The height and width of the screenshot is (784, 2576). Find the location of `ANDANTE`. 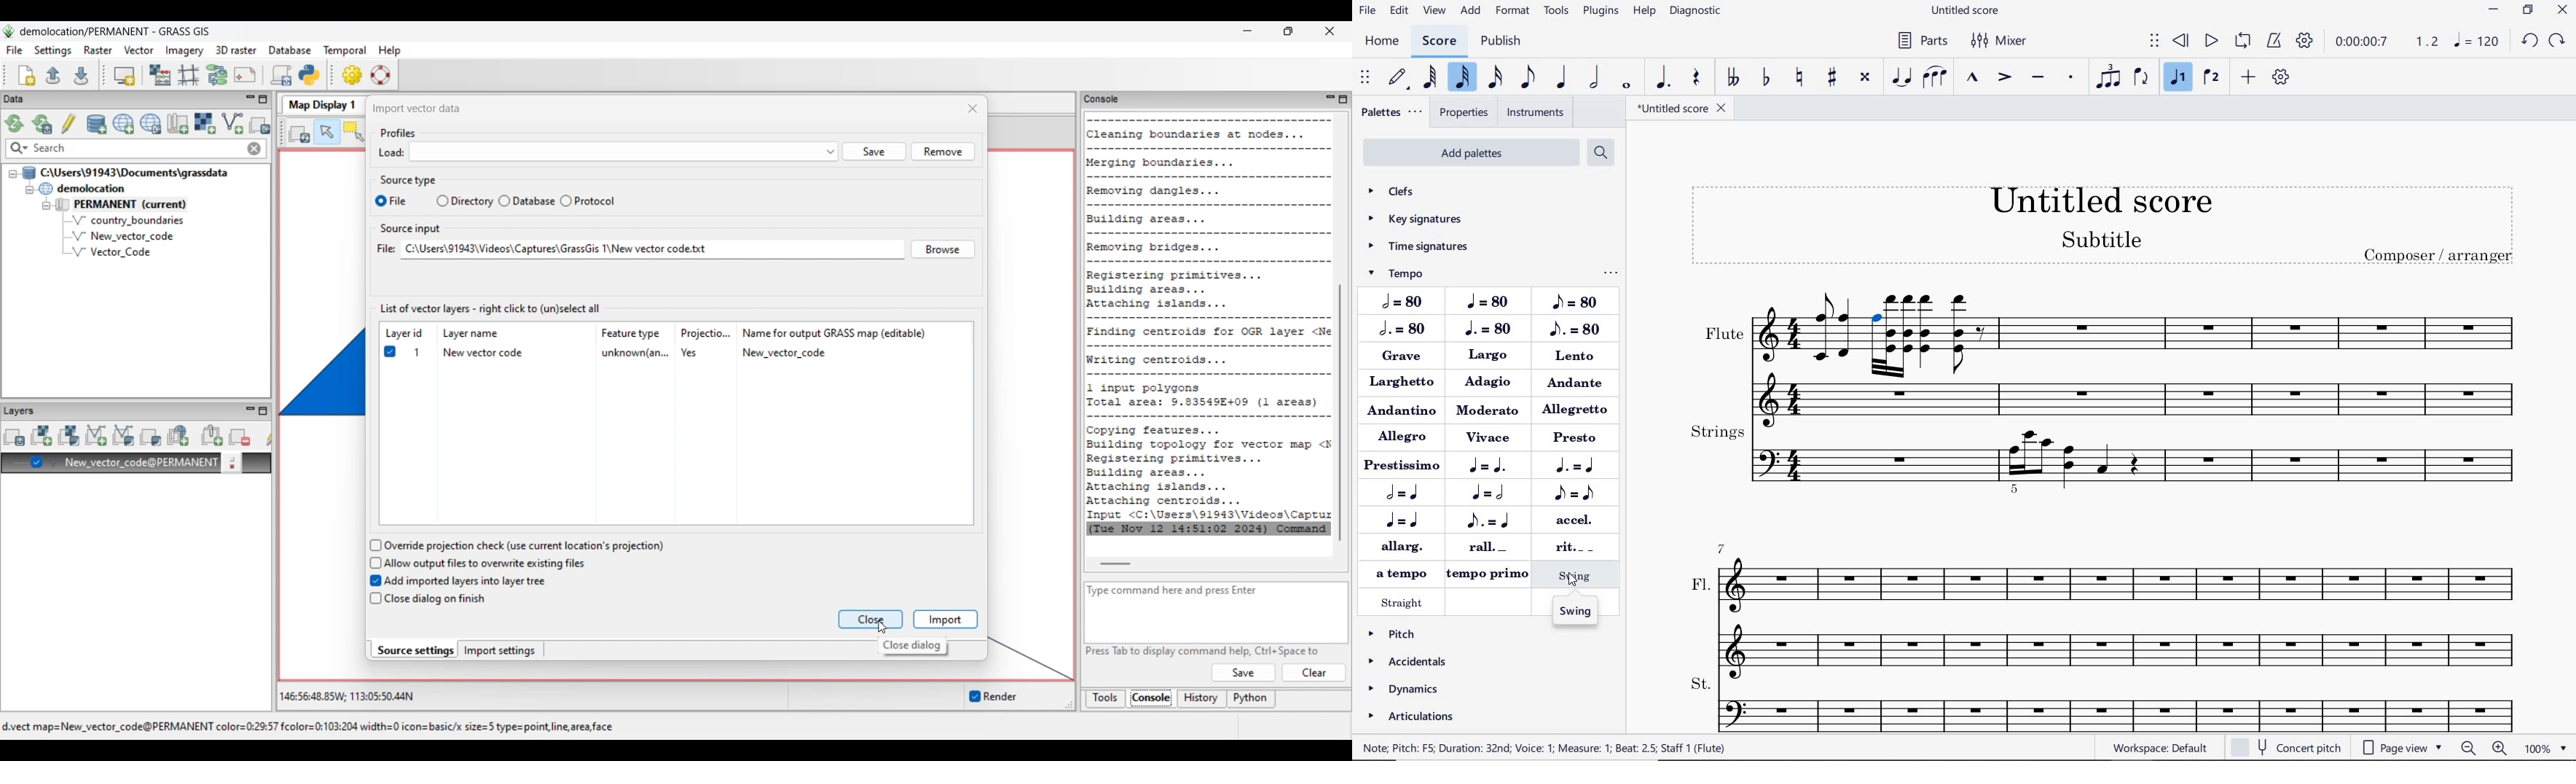

ANDANTE is located at coordinates (1577, 383).